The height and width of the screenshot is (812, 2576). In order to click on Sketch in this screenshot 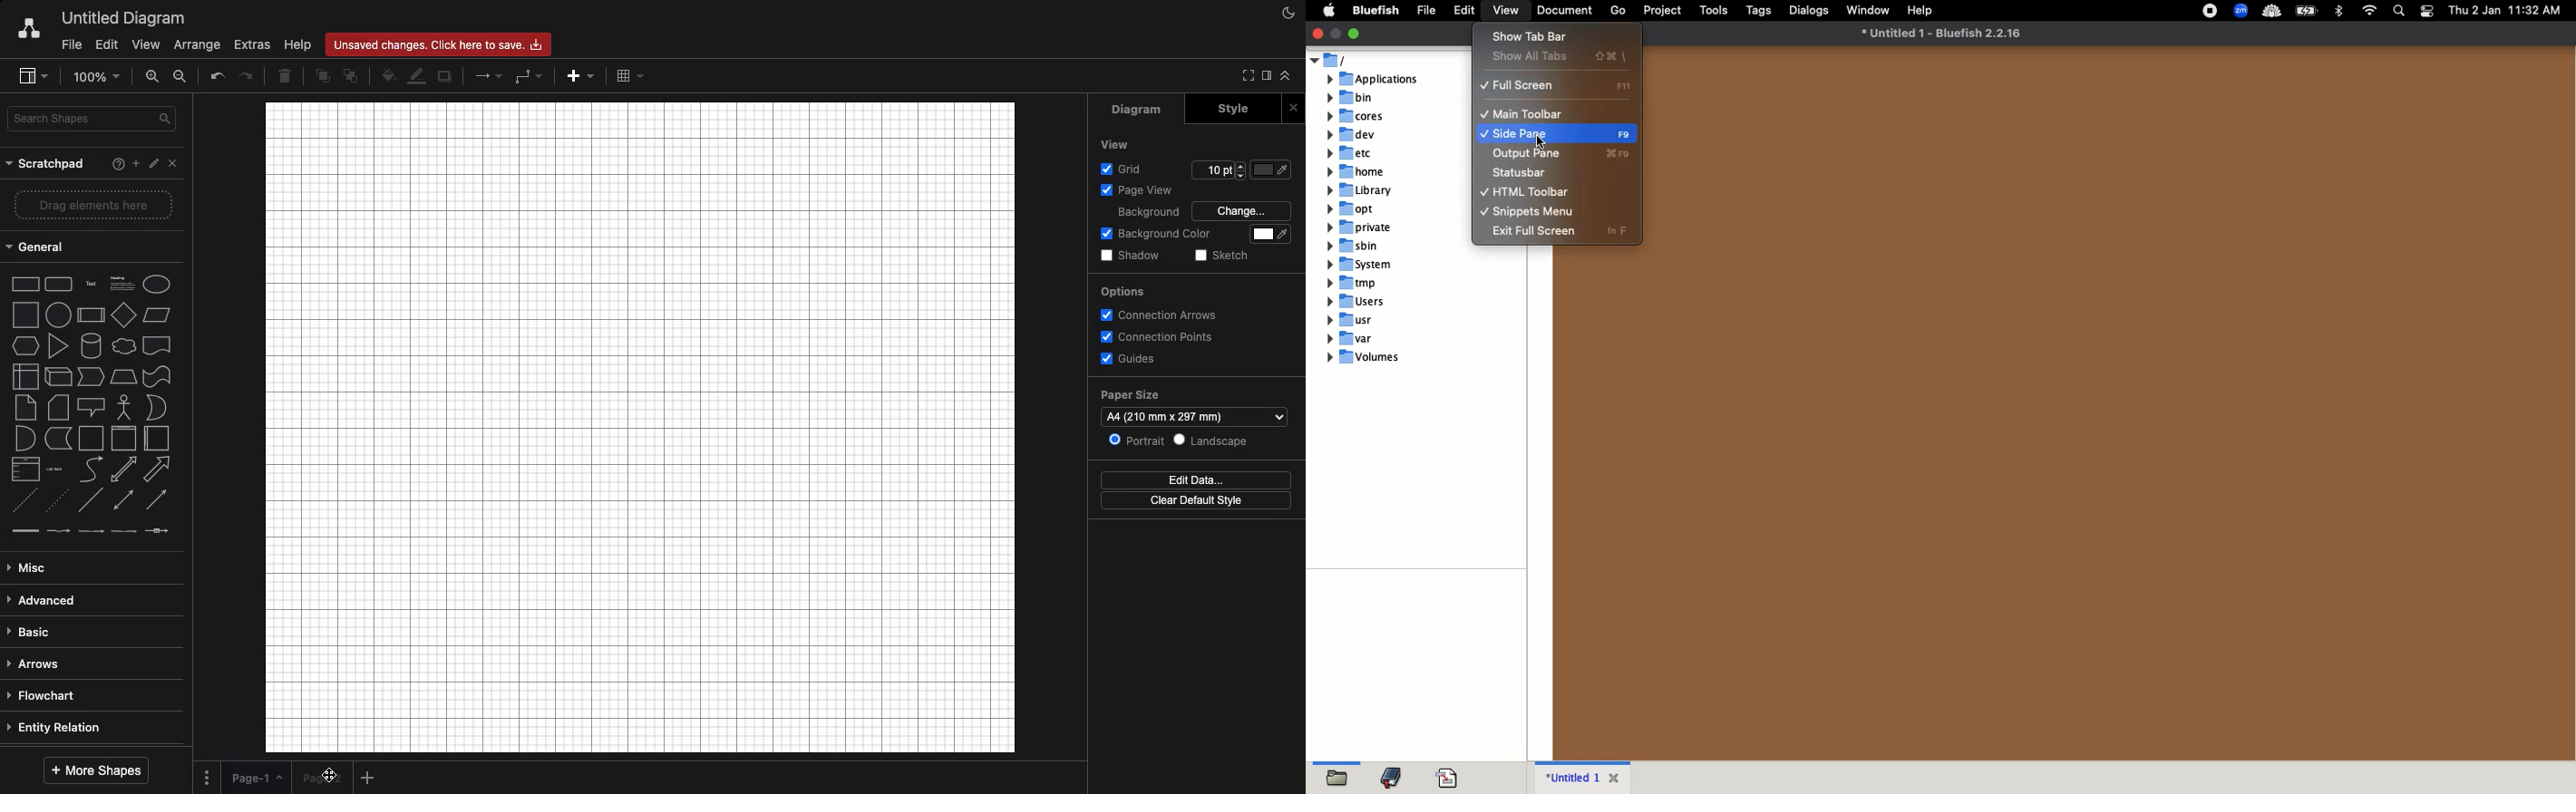, I will do `click(1219, 257)`.